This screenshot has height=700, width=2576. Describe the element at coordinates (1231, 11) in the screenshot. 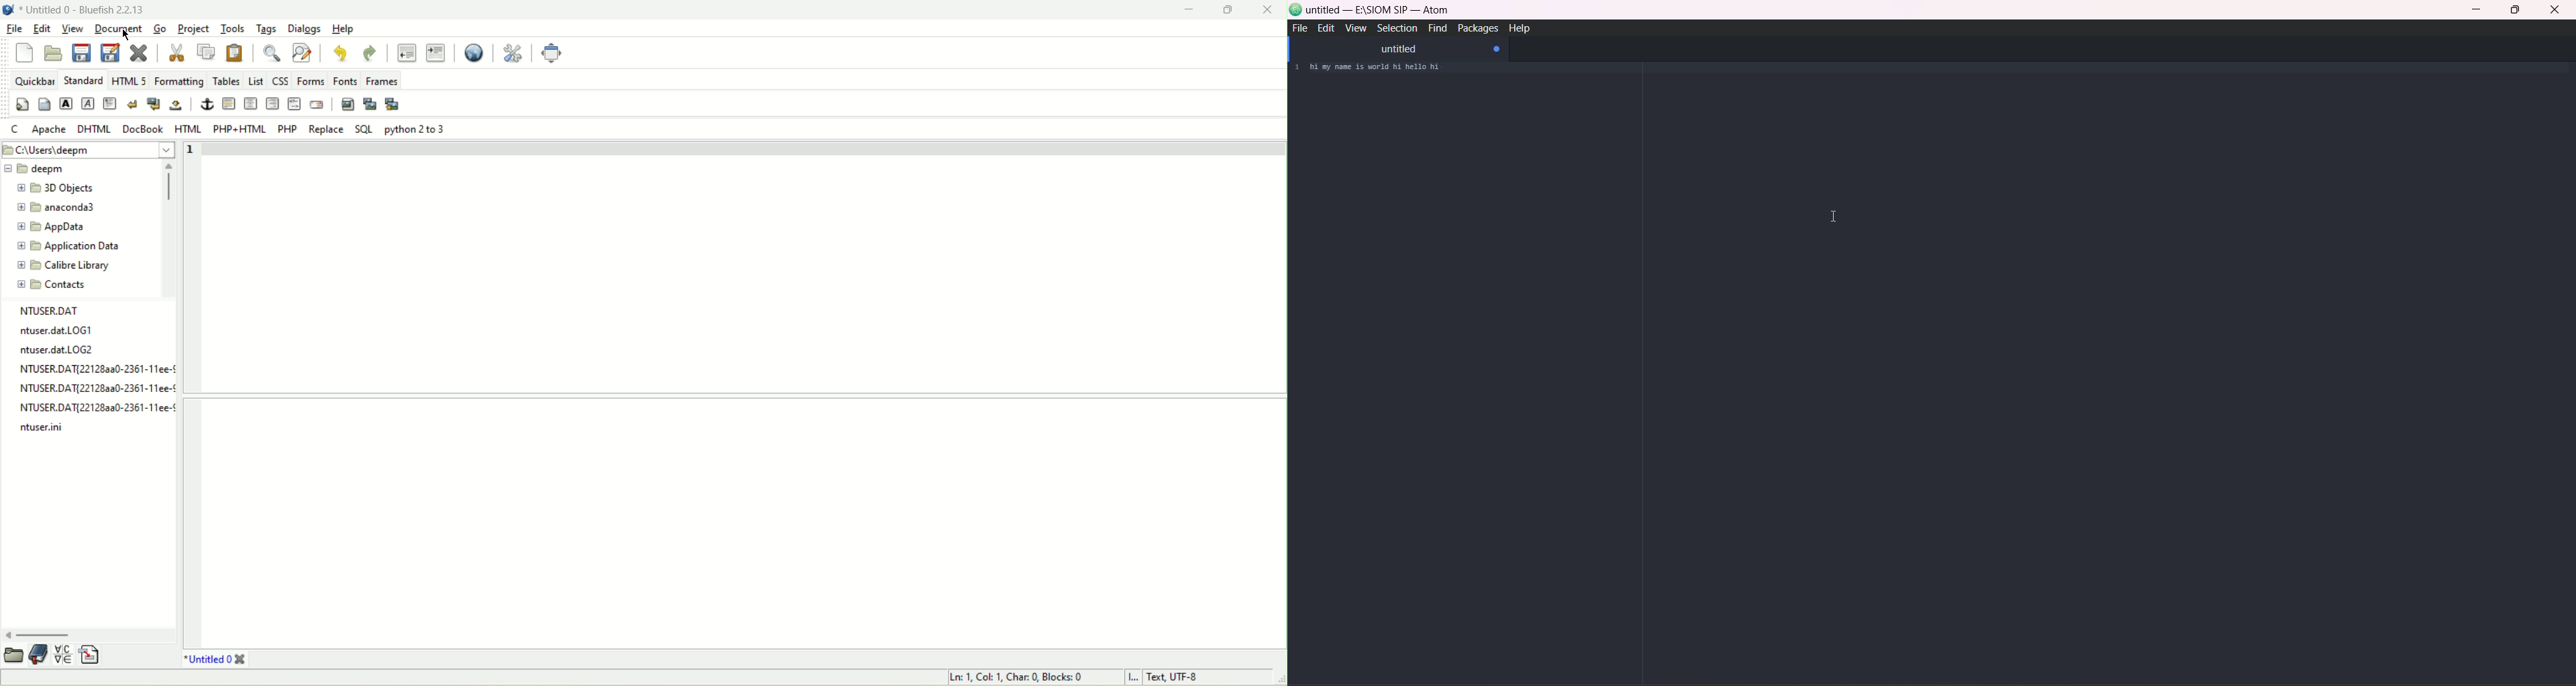

I see `maximize` at that location.